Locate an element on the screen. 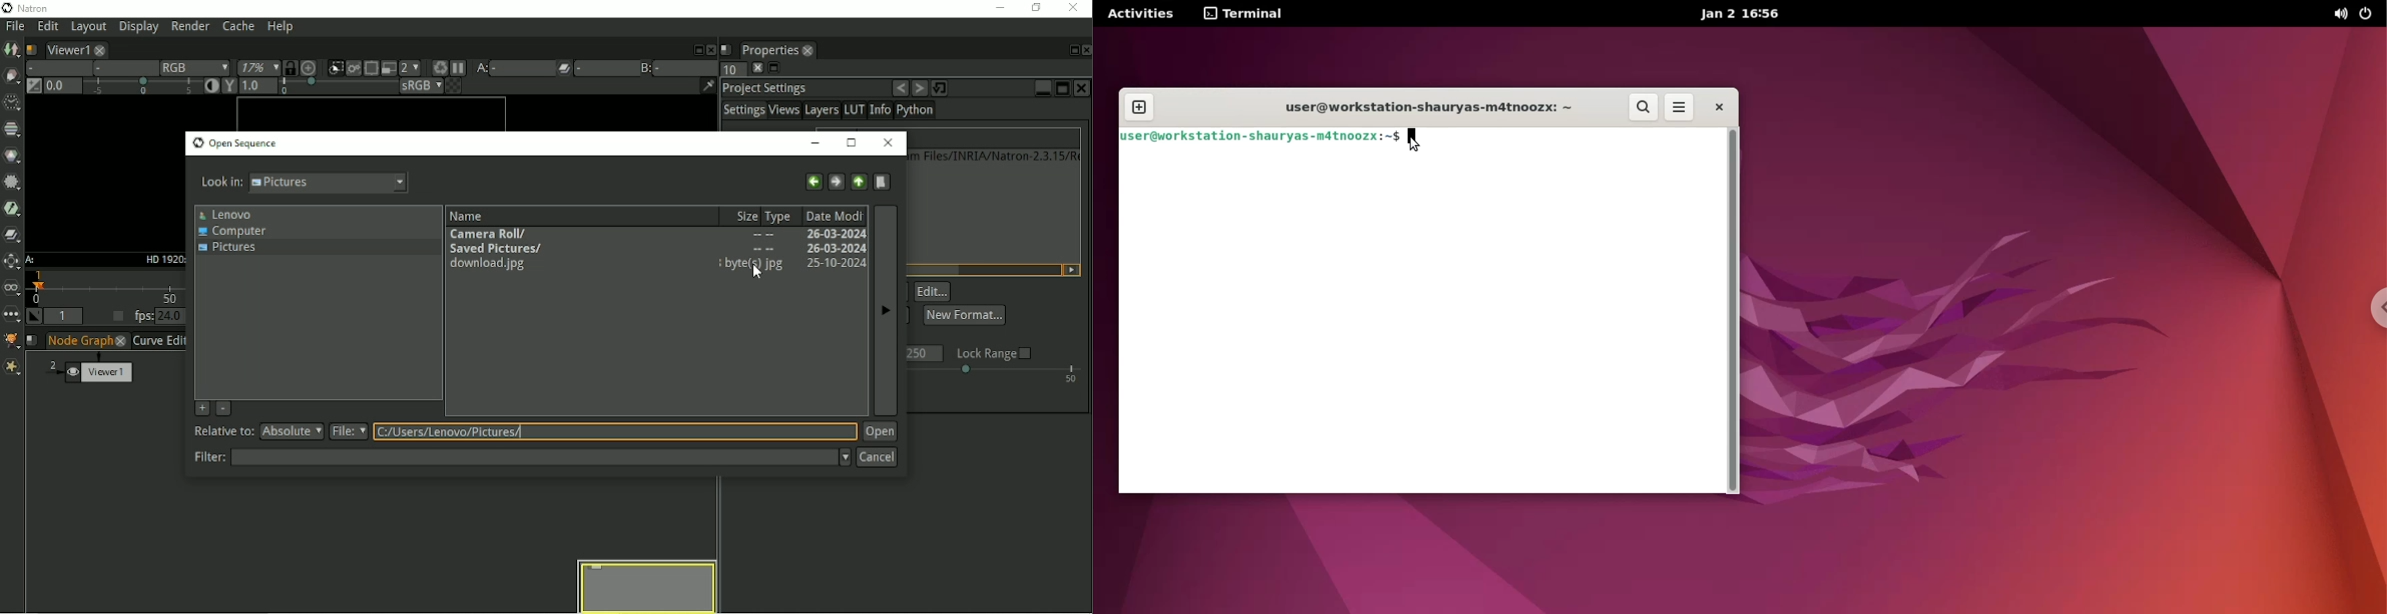 The height and width of the screenshot is (616, 2408). scrollbar is located at coordinates (1734, 309).